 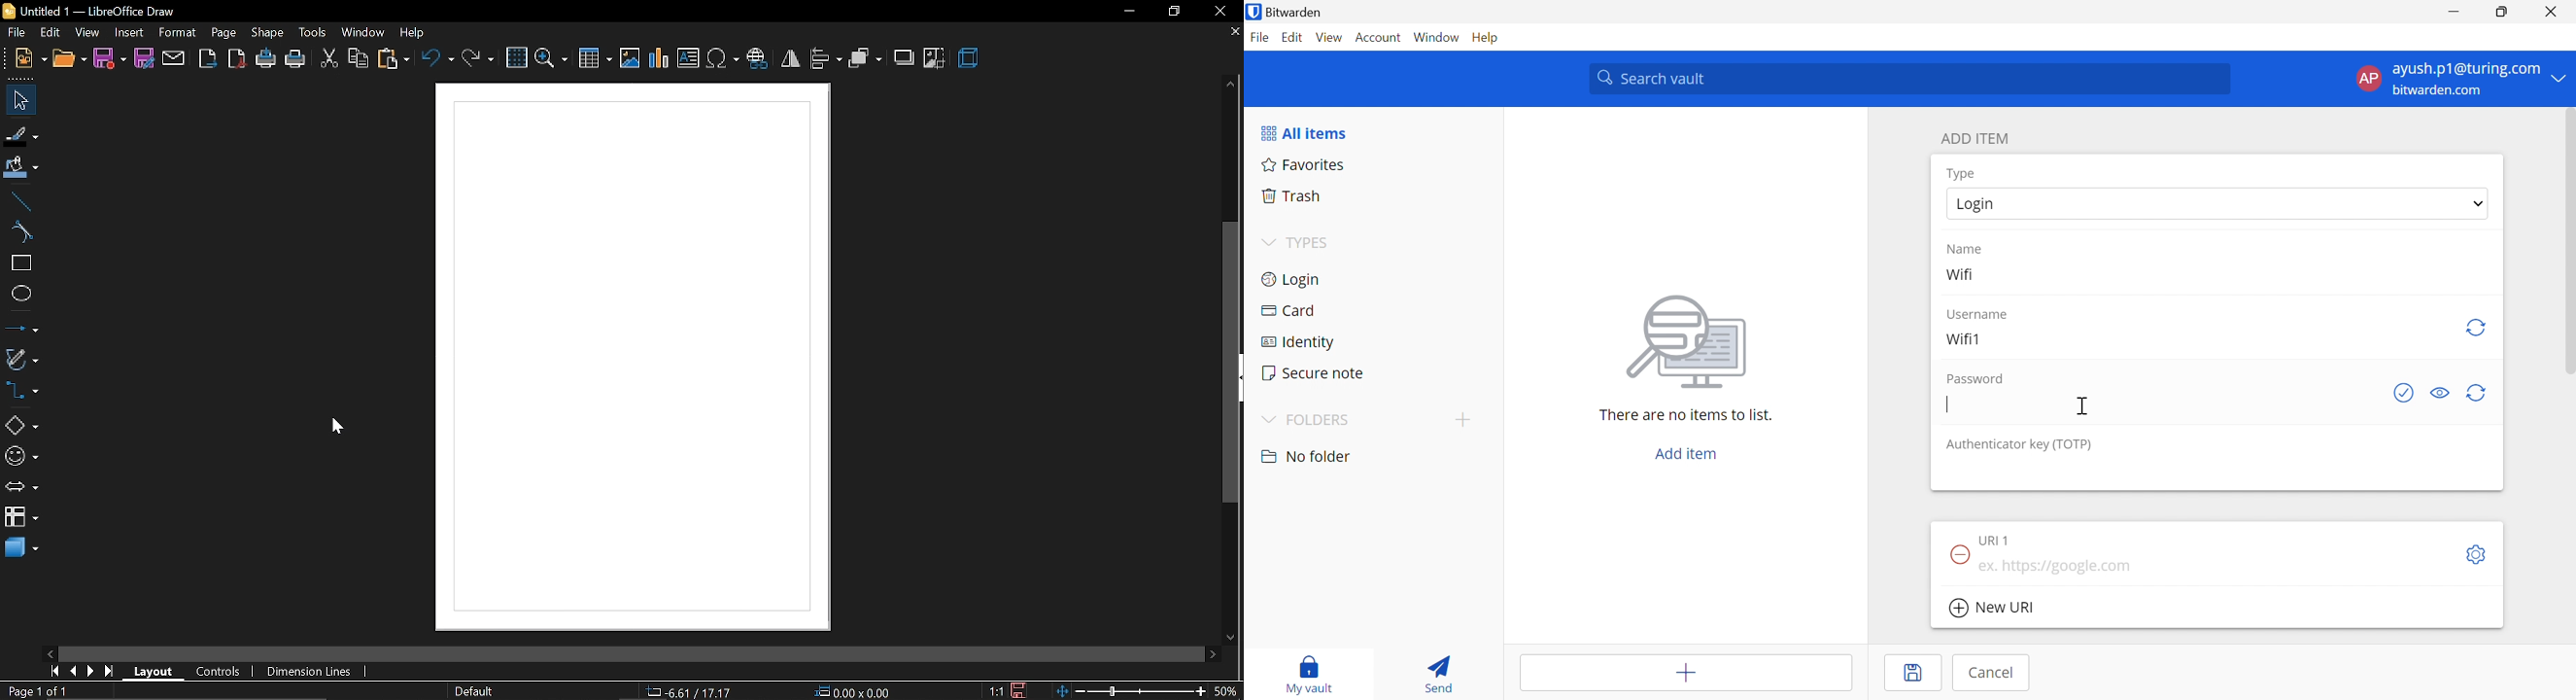 What do you see at coordinates (21, 515) in the screenshot?
I see `flowchart` at bounding box center [21, 515].